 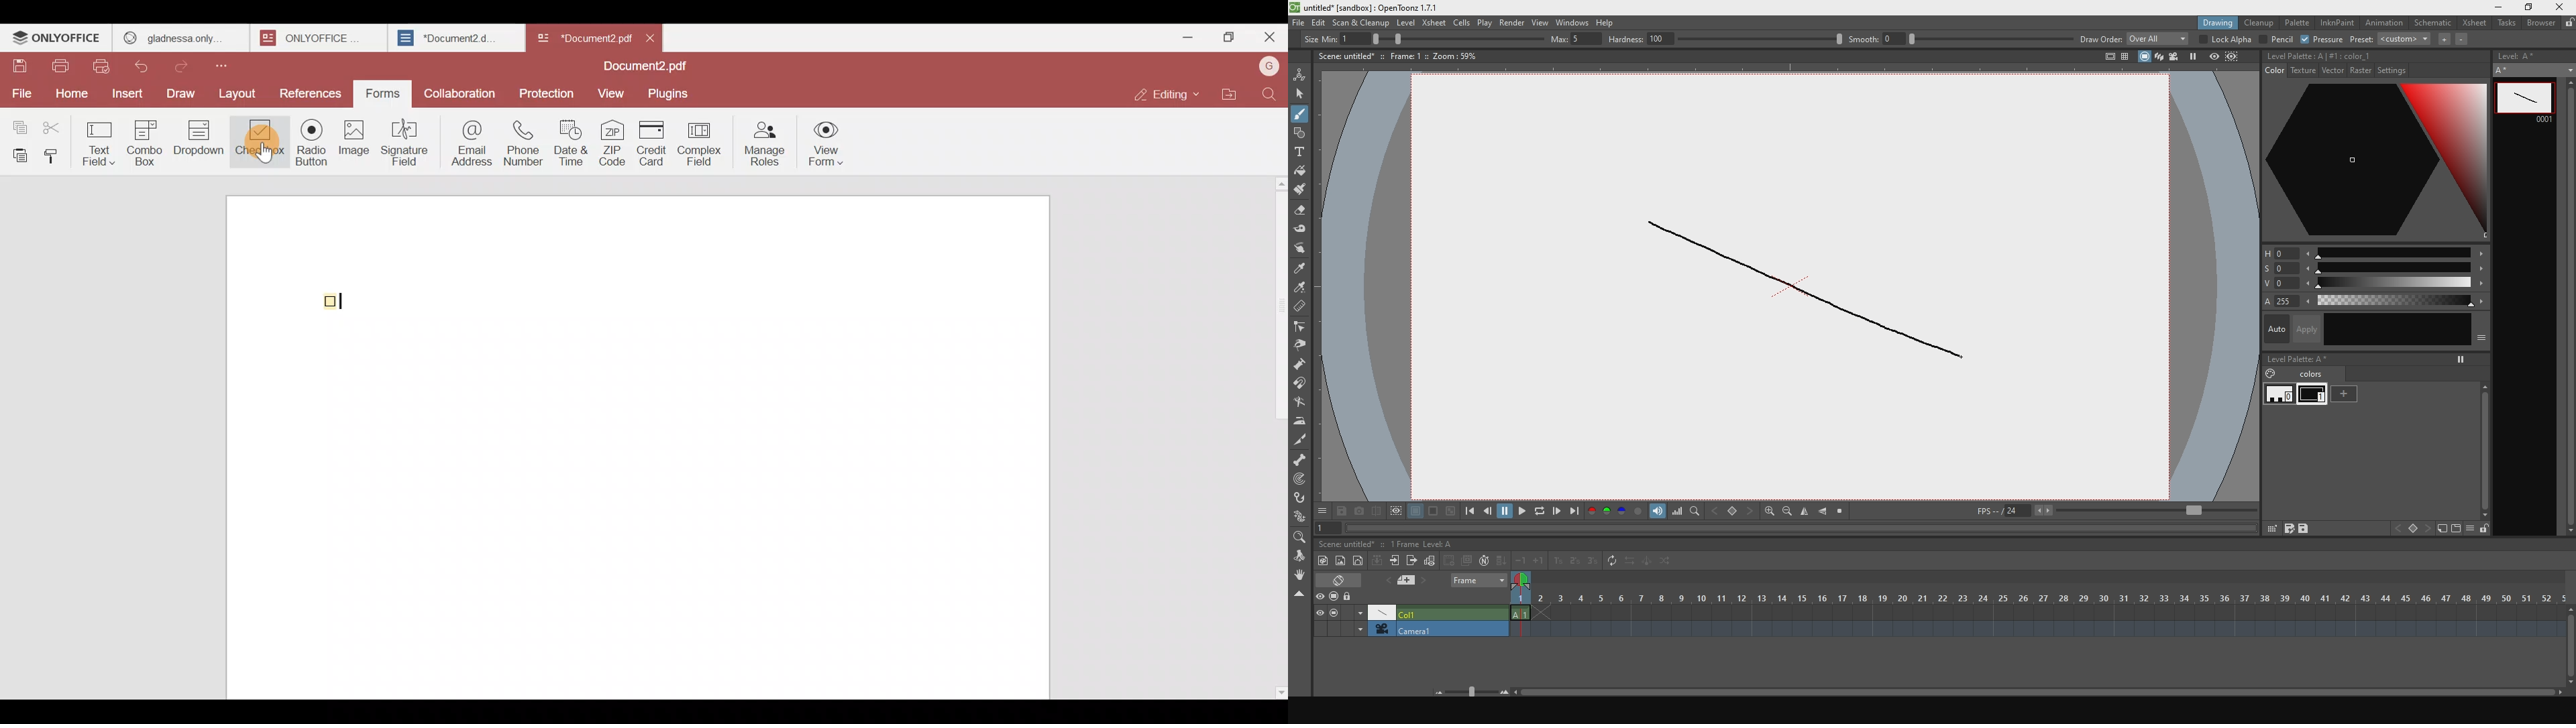 I want to click on black, so click(x=2313, y=396).